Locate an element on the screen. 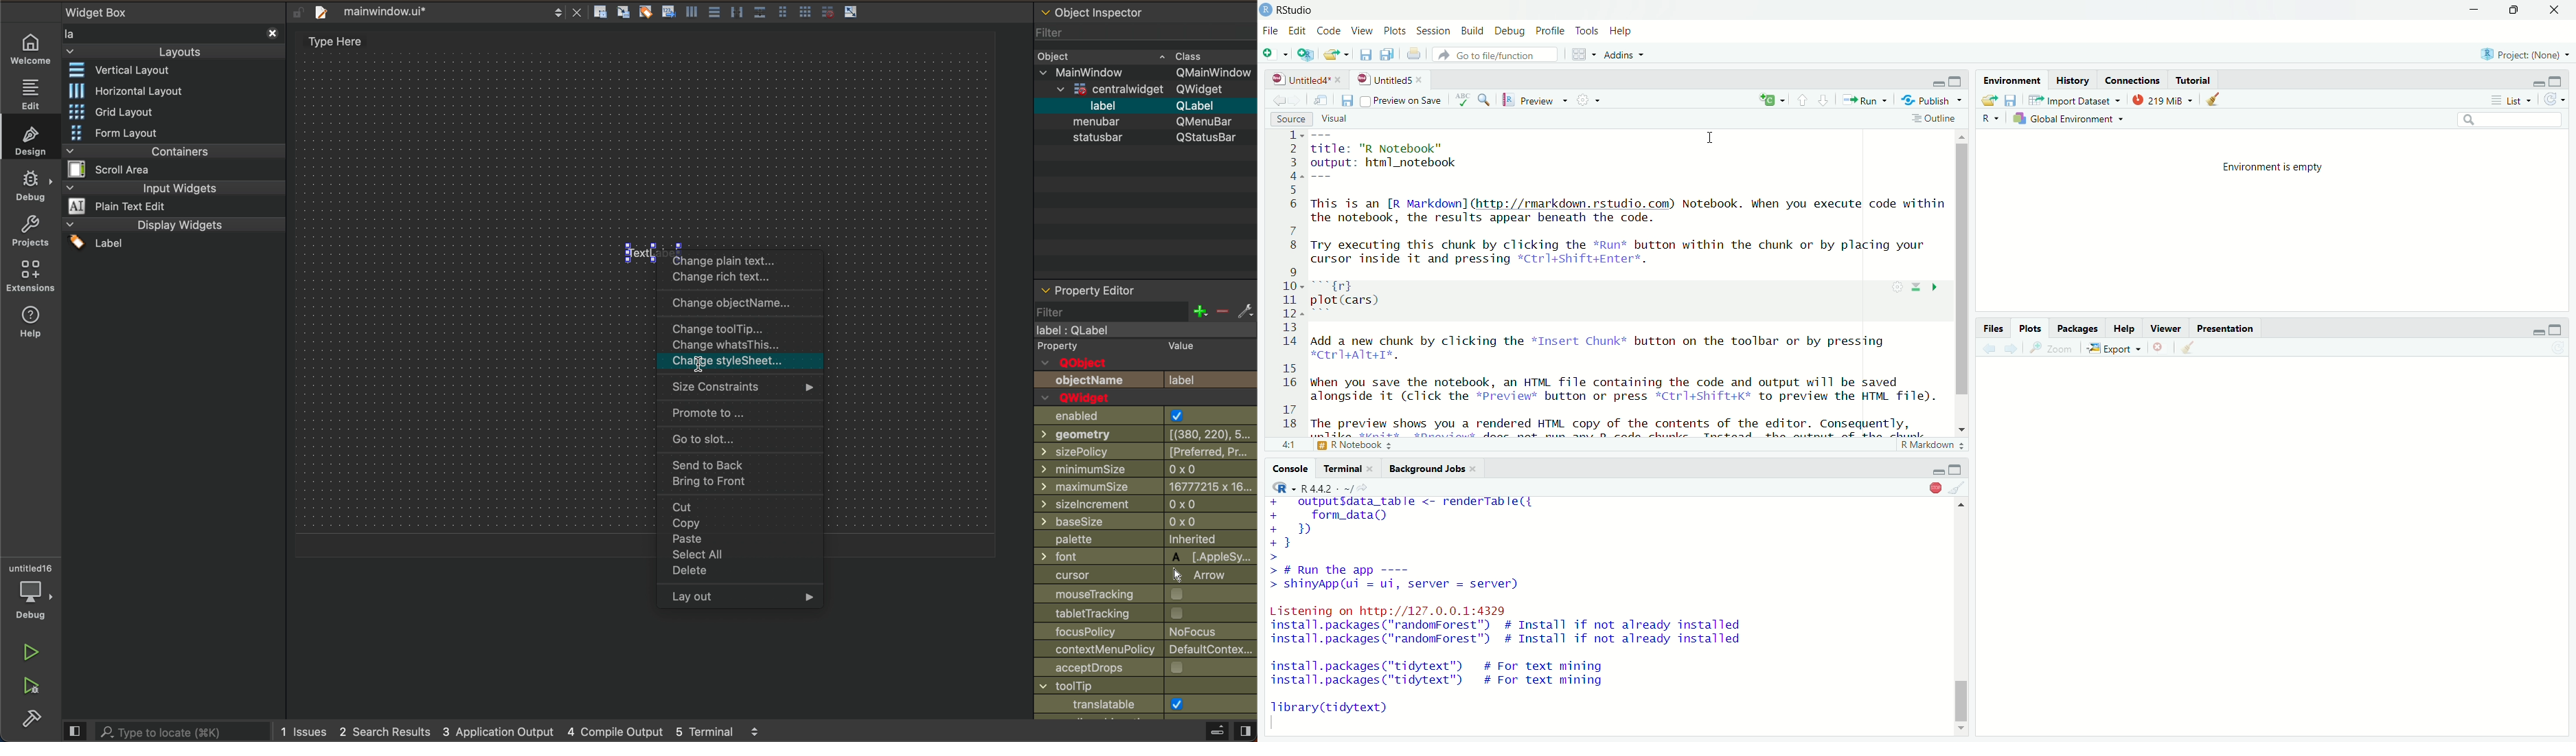 The image size is (2576, 756). qwidget is located at coordinates (1086, 398).